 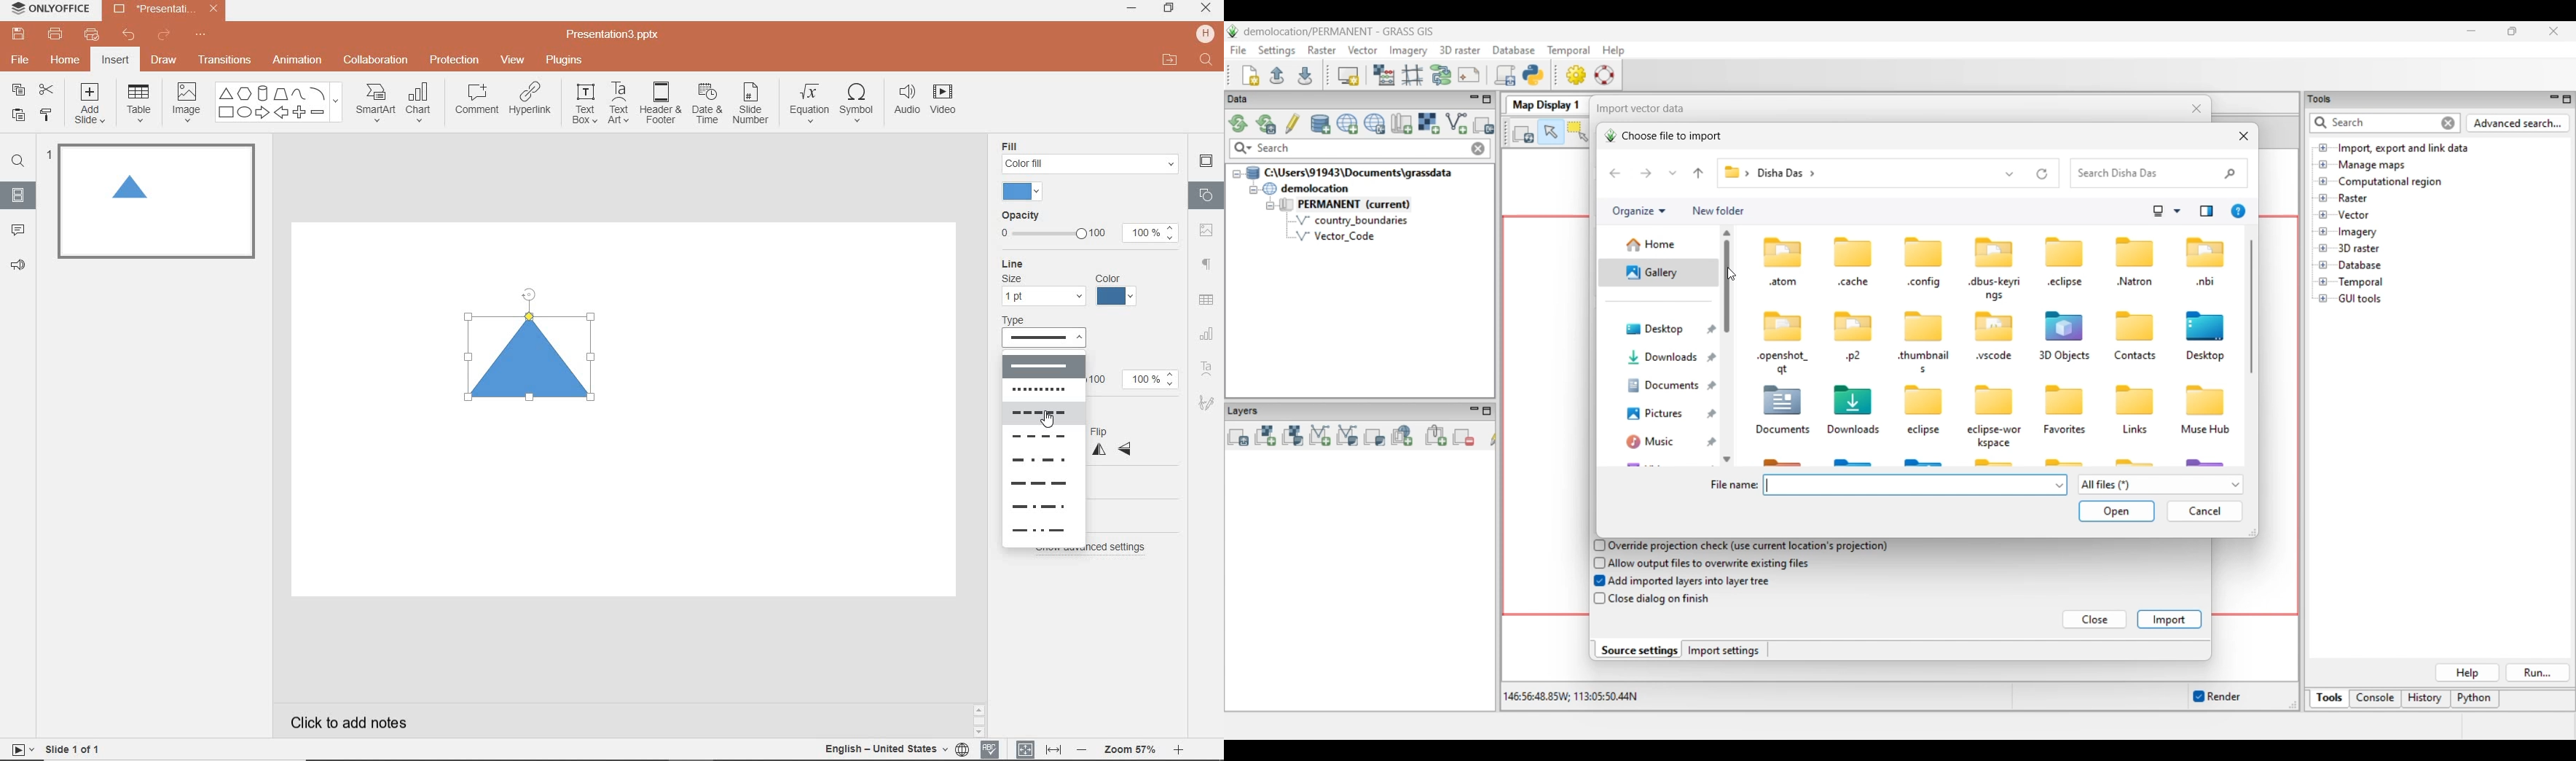 What do you see at coordinates (994, 747) in the screenshot?
I see `SPELL CHECKING` at bounding box center [994, 747].